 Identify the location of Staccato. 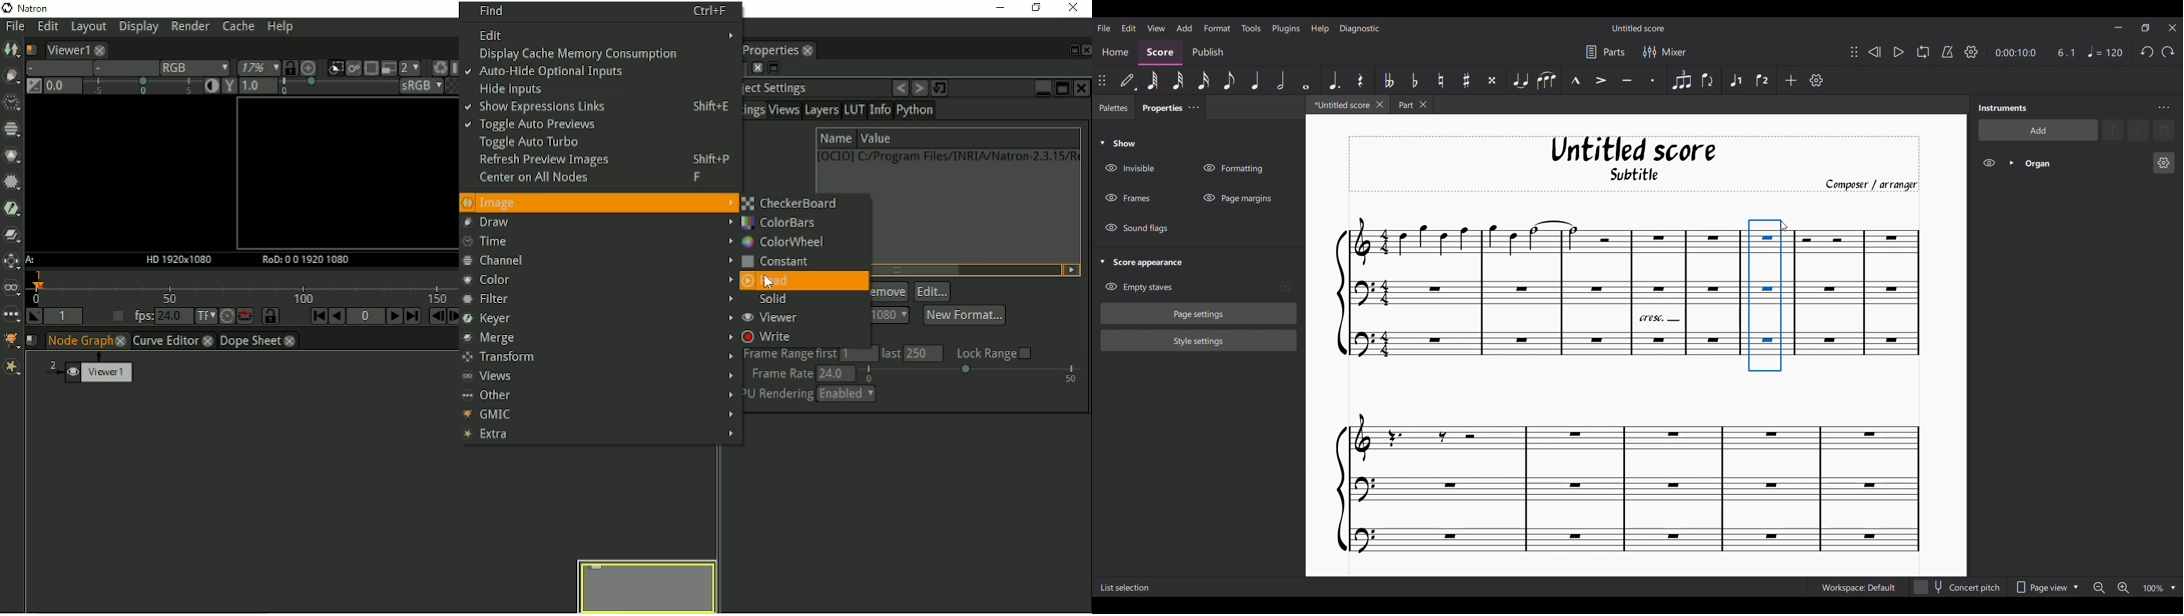
(1655, 81).